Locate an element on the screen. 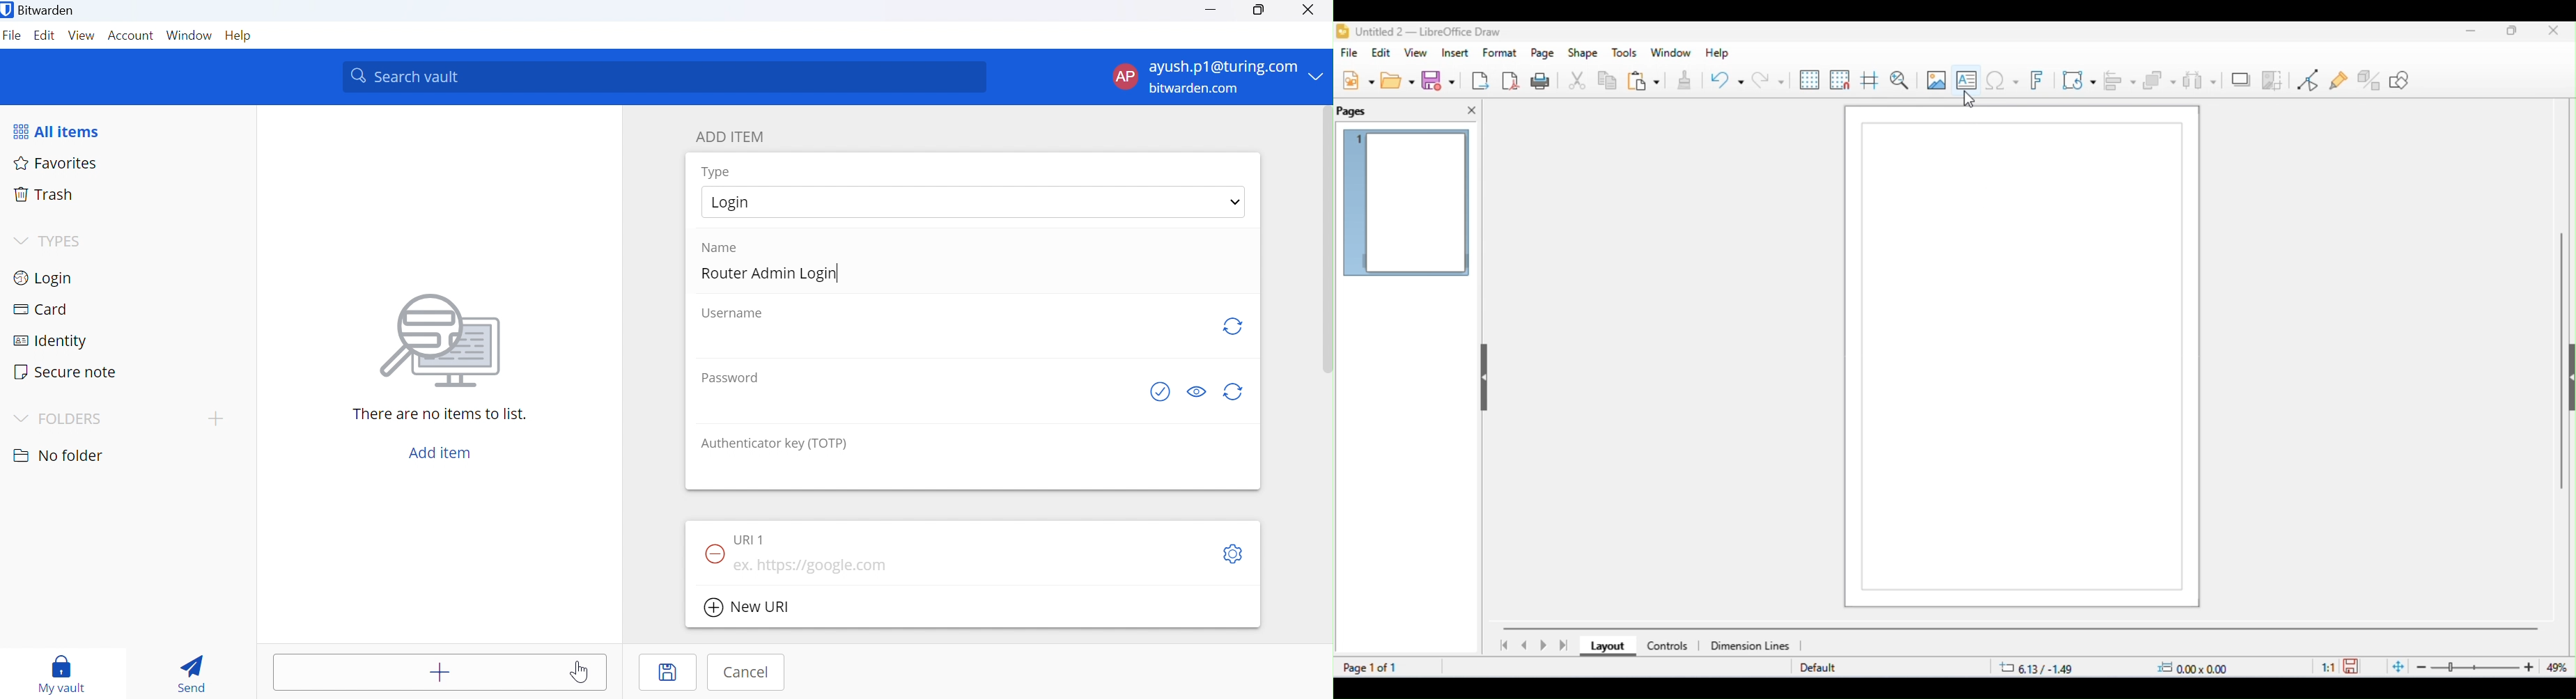 The image size is (2576, 700). dimensions line is located at coordinates (1752, 645).